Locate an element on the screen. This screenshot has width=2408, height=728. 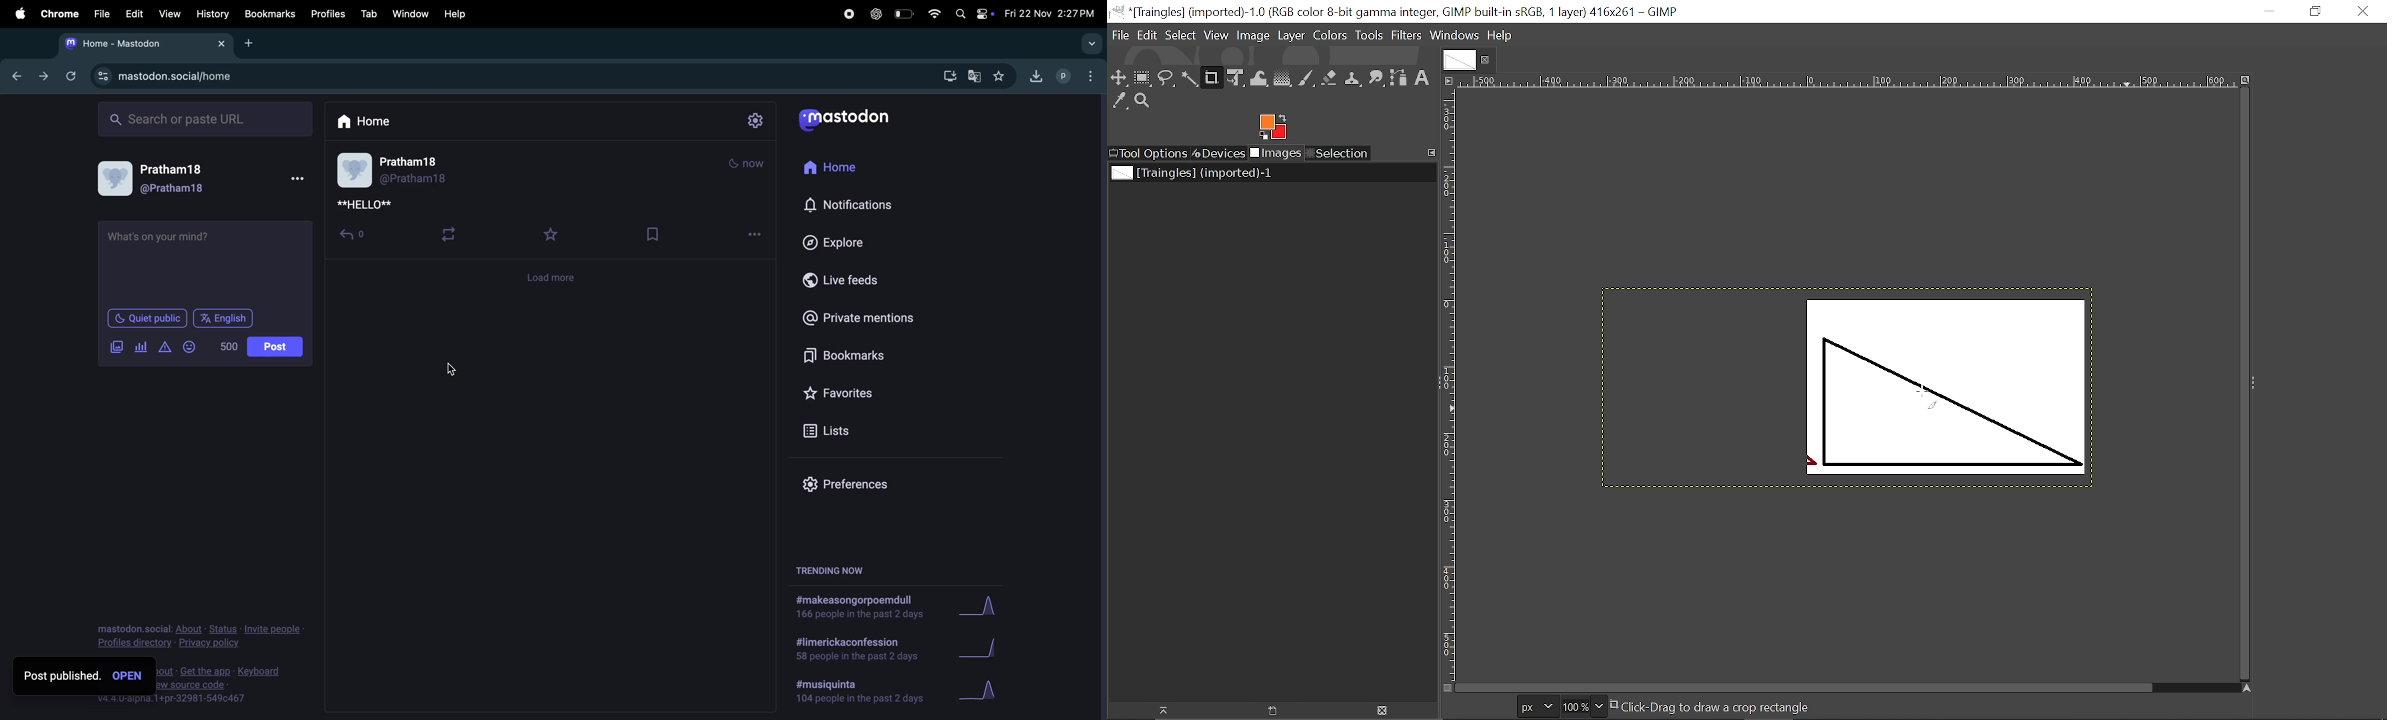
window is located at coordinates (411, 12).